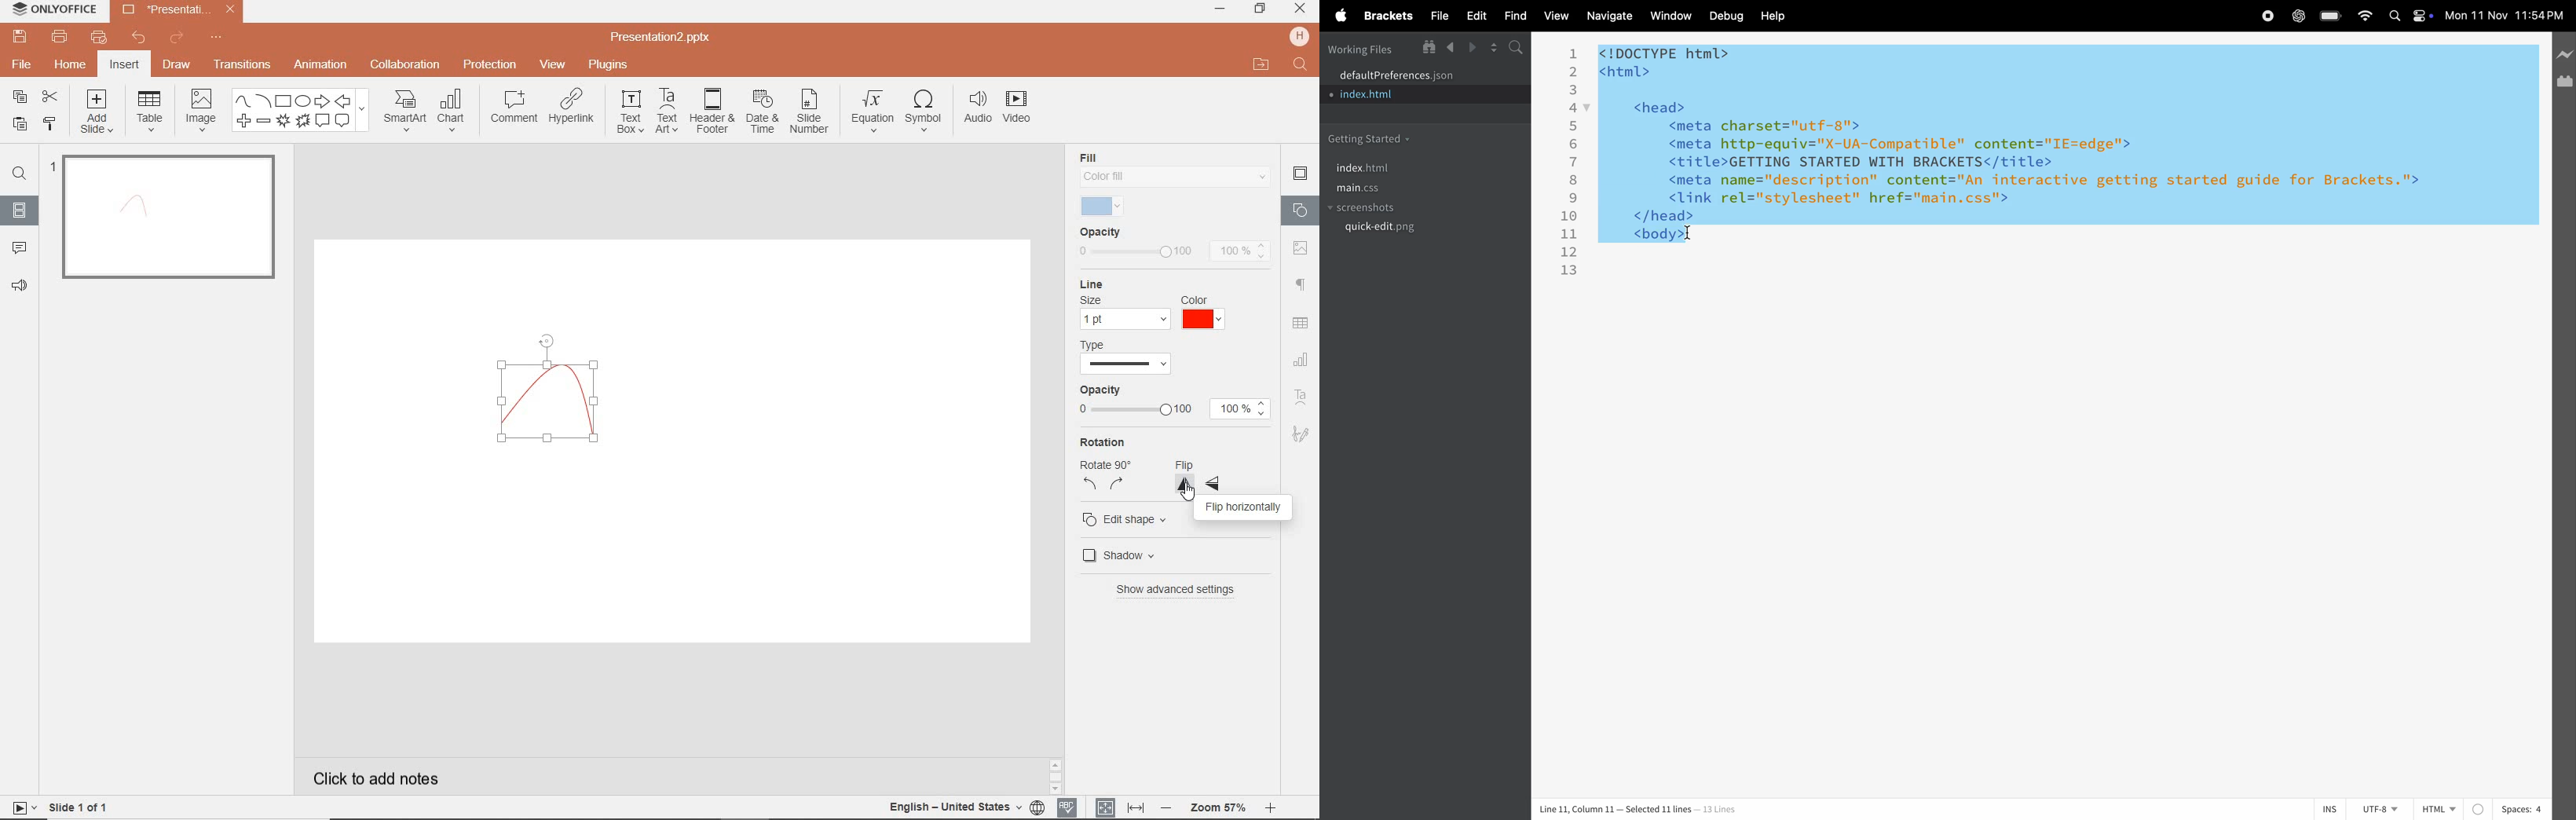 The image size is (2576, 840). I want to click on edit, so click(1479, 15).